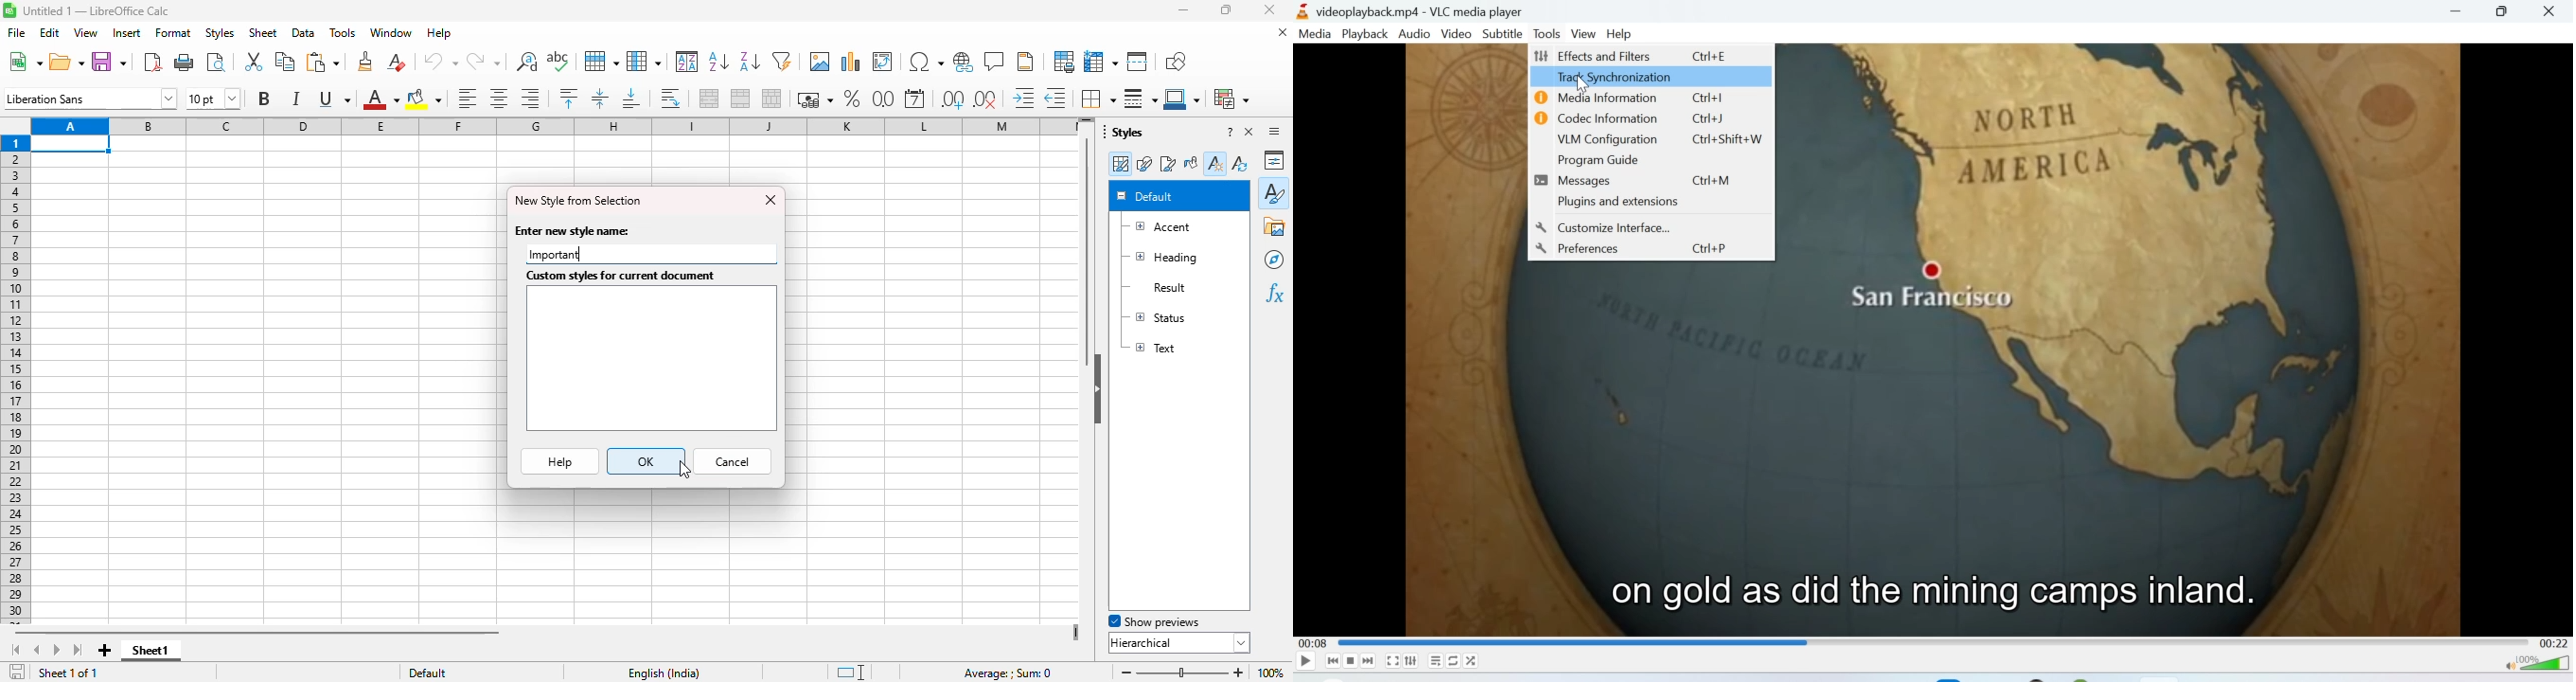 This screenshot has width=2576, height=700. I want to click on wrap text, so click(670, 99).